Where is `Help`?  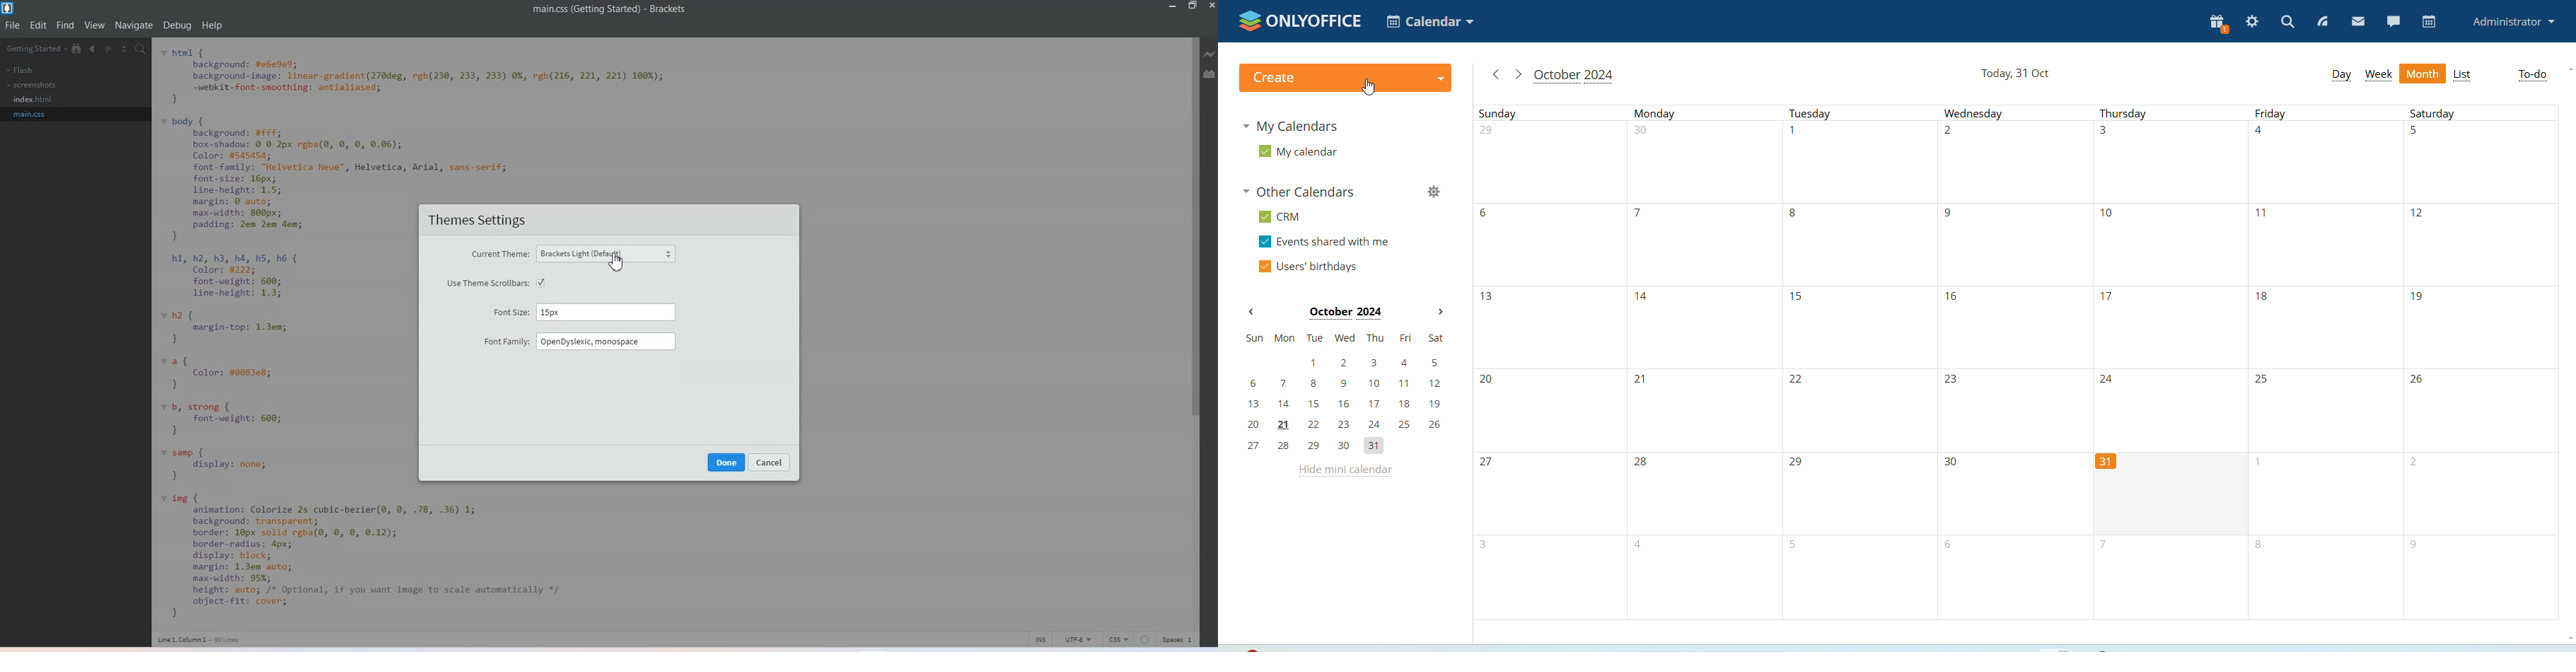
Help is located at coordinates (213, 25).